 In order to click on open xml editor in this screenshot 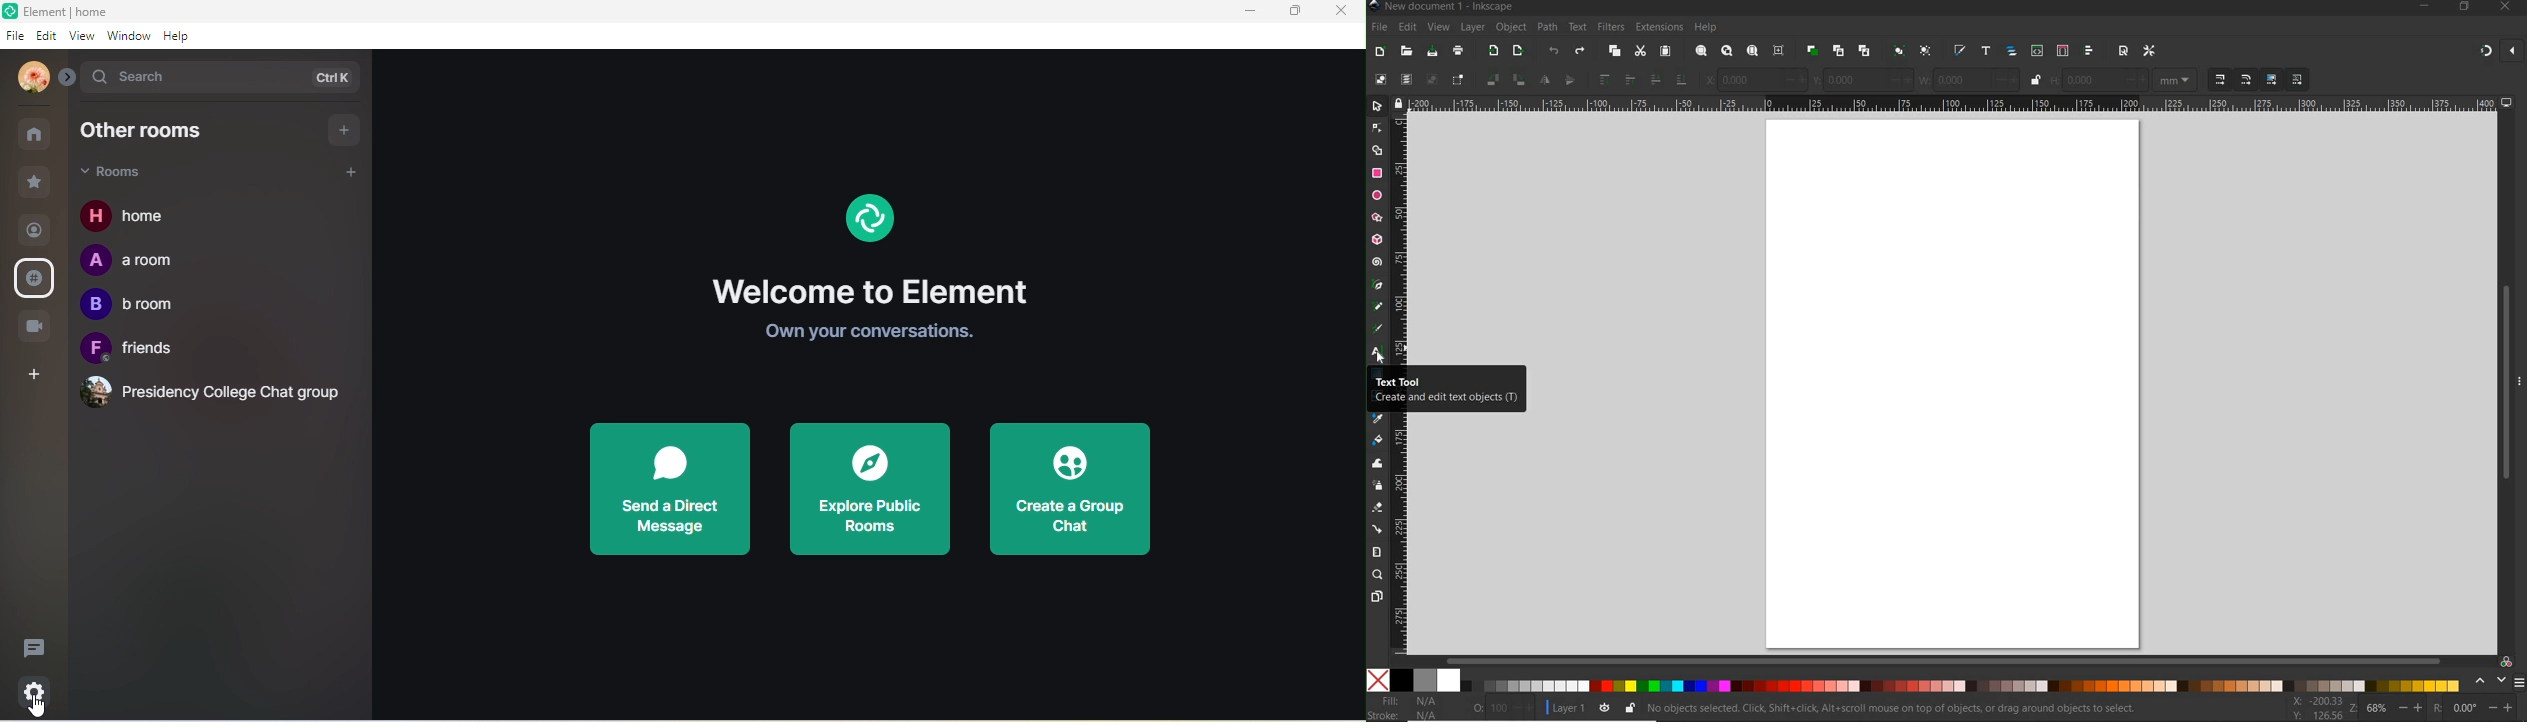, I will do `click(2036, 50)`.